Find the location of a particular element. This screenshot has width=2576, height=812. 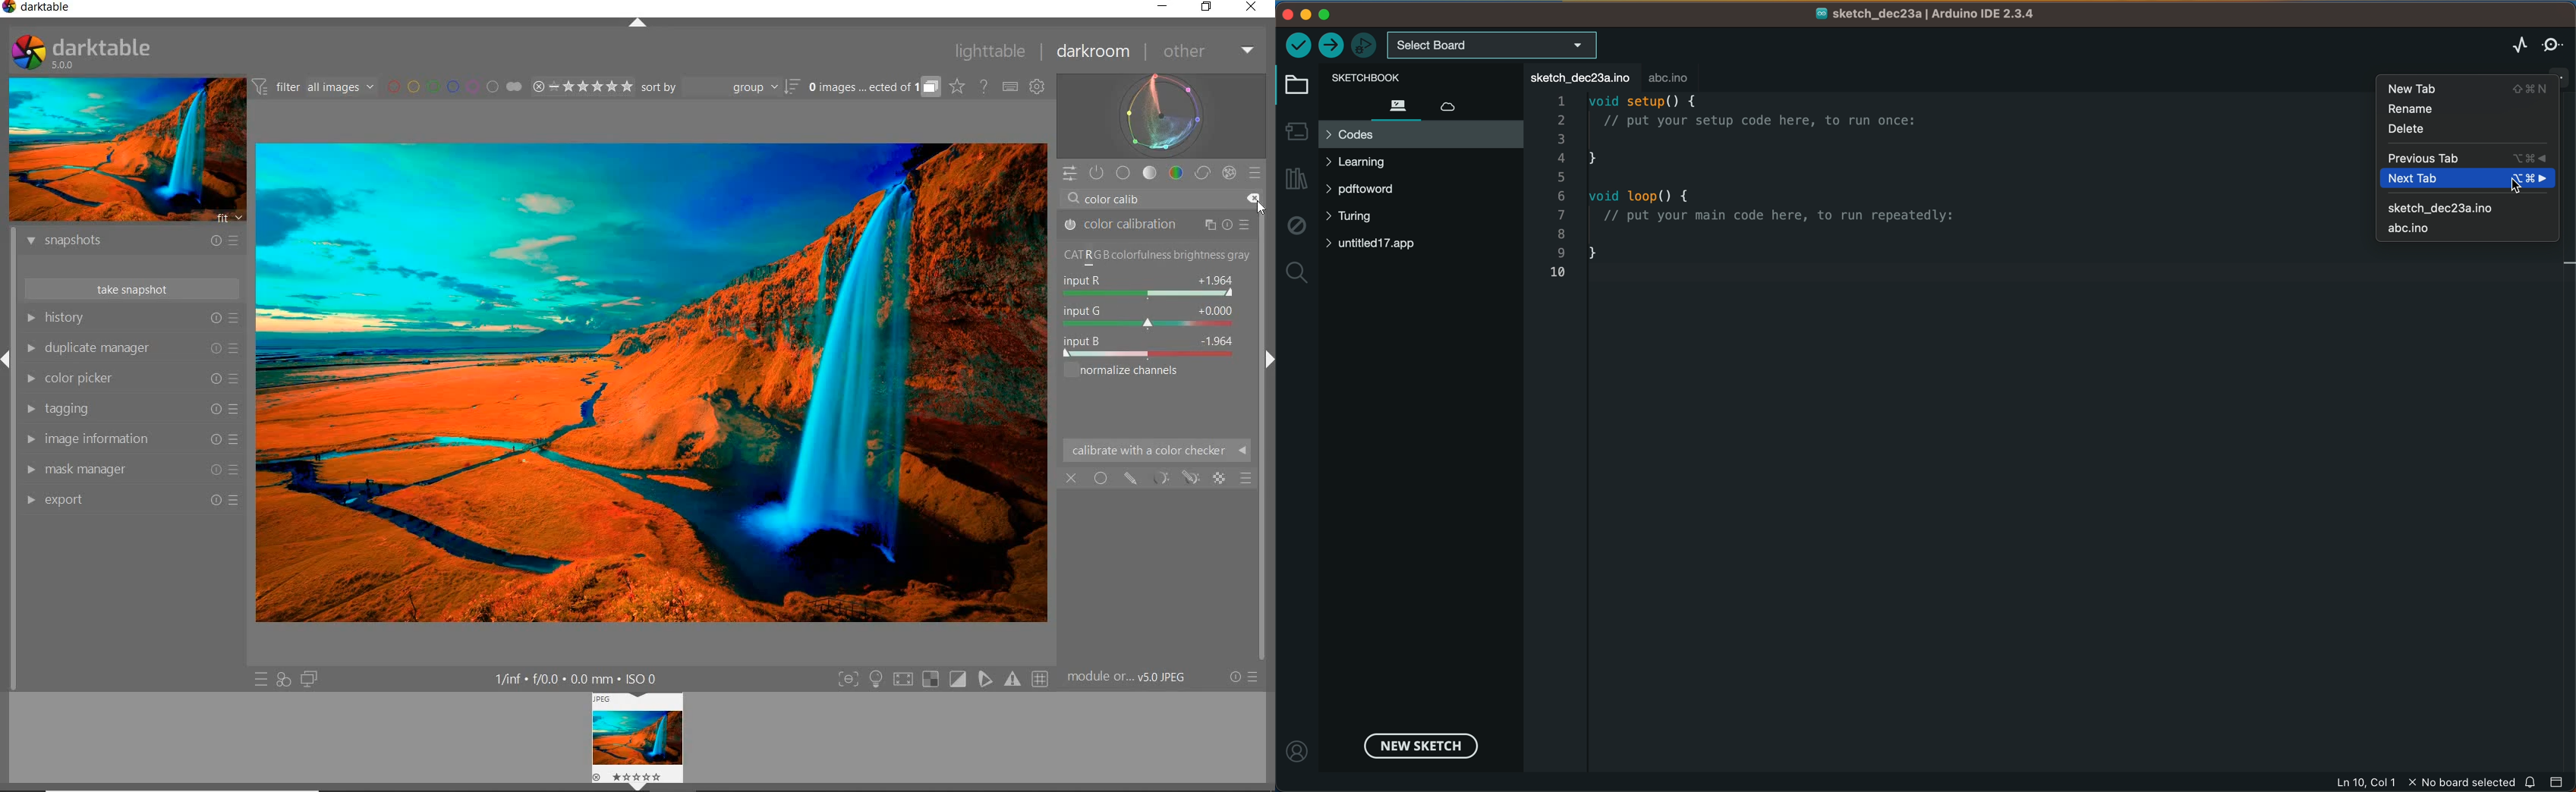

base is located at coordinates (1124, 172).